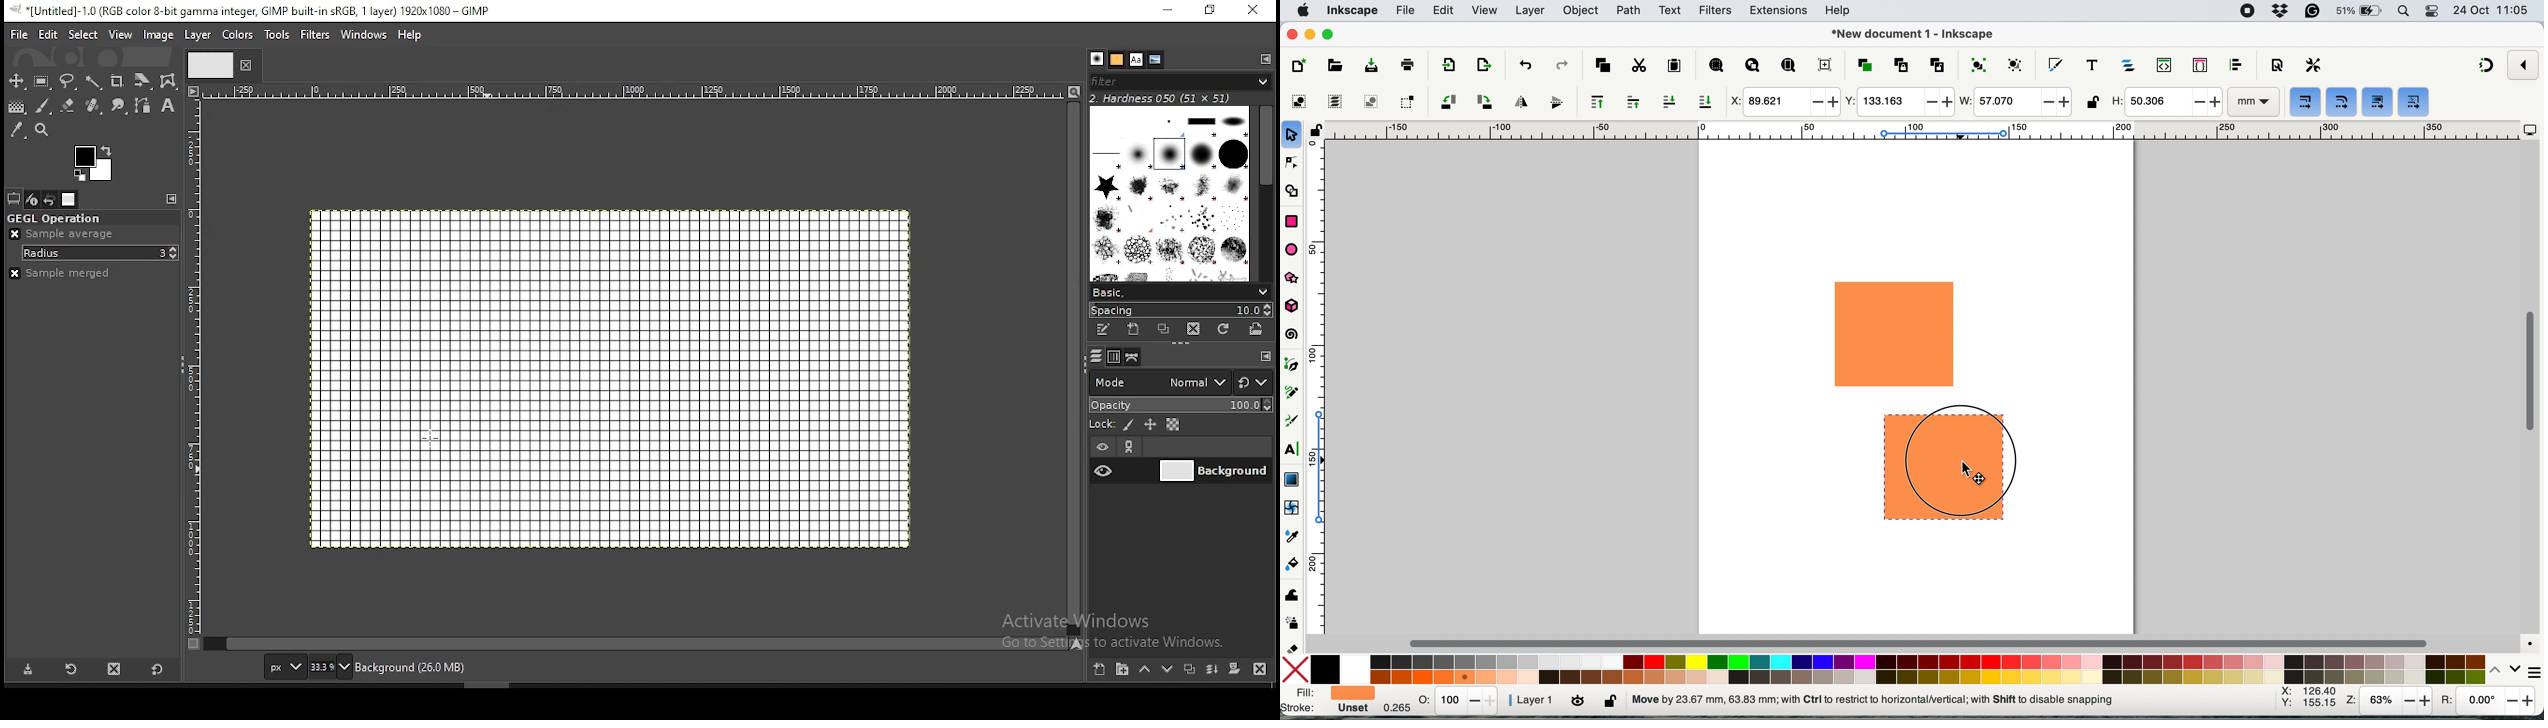  What do you see at coordinates (1530, 10) in the screenshot?
I see `layers` at bounding box center [1530, 10].